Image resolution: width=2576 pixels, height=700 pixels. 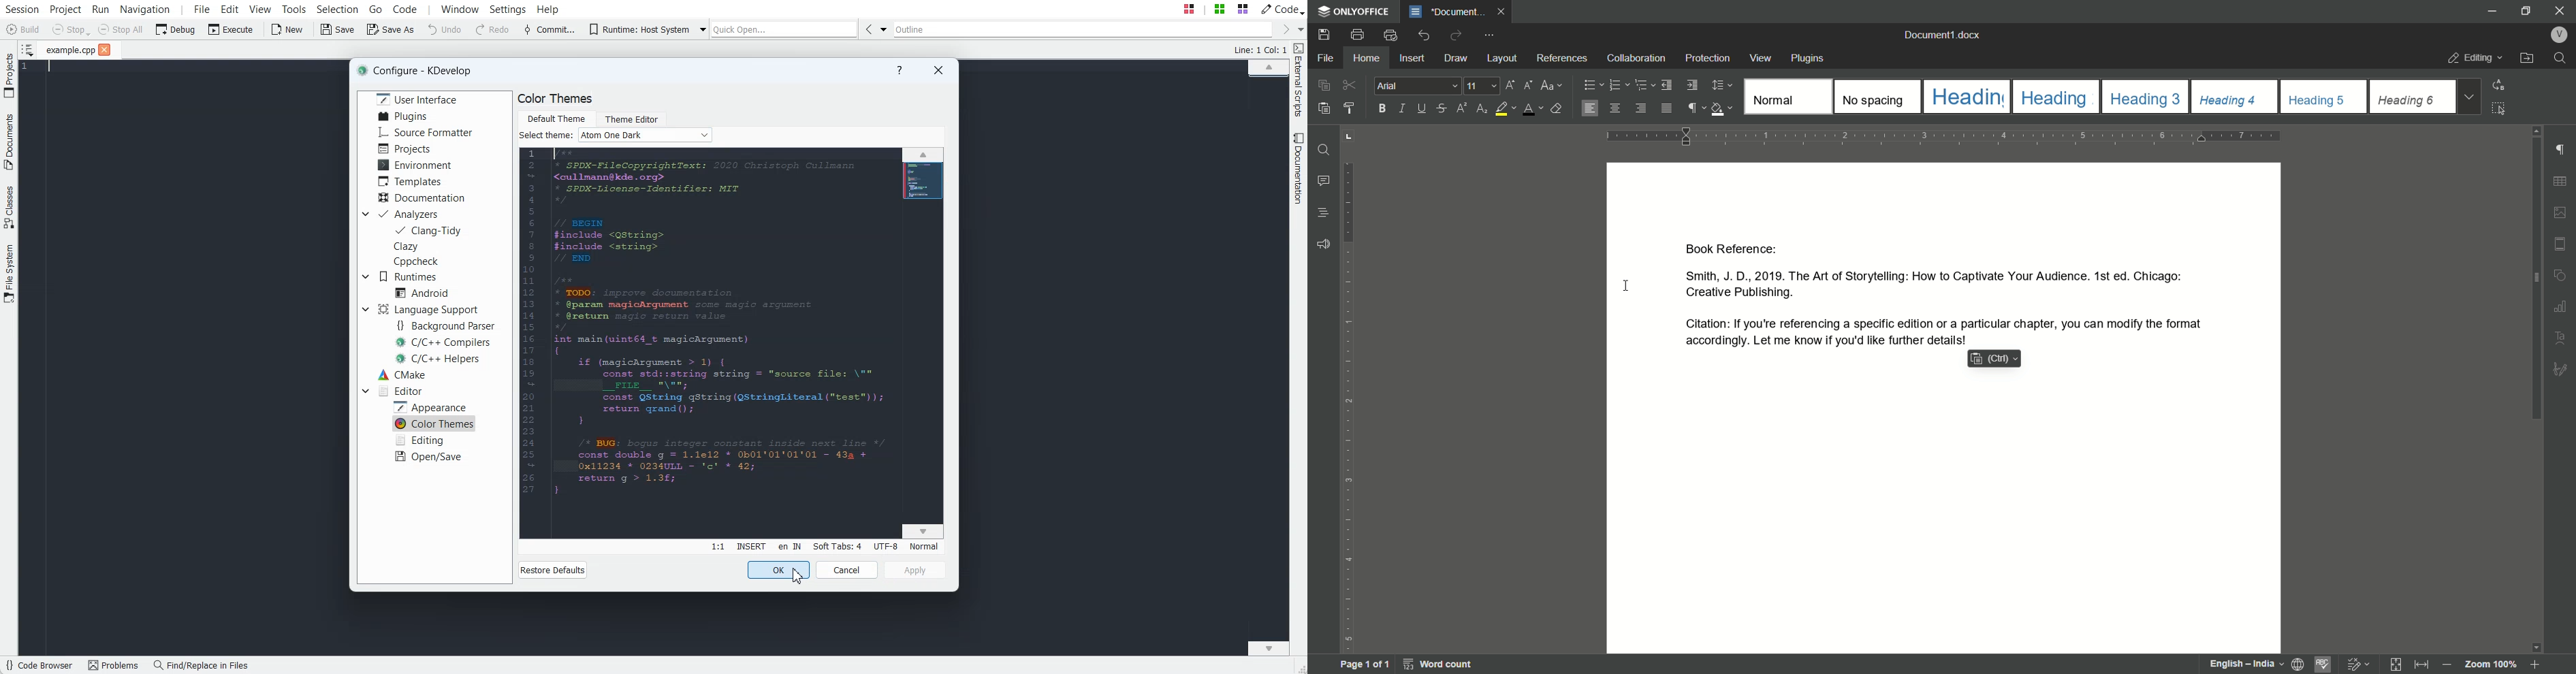 I want to click on Stop, so click(x=71, y=30).